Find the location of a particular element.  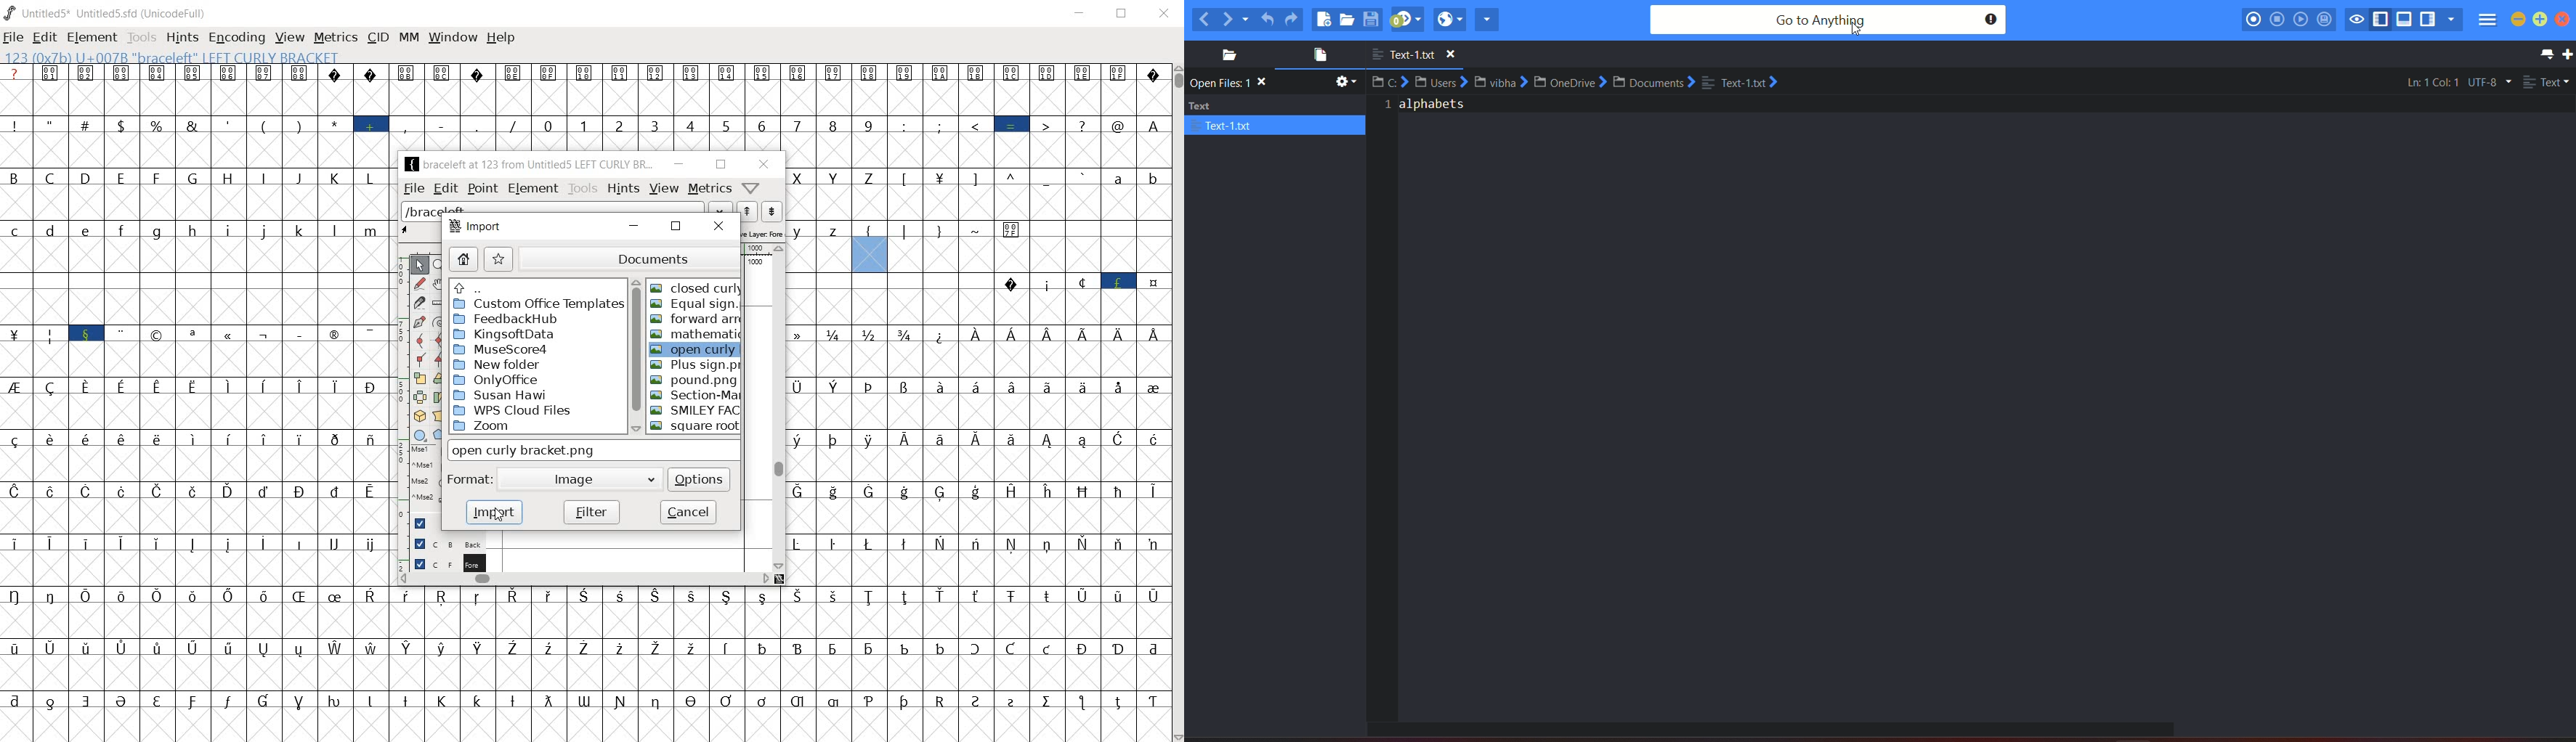

scrollbar is located at coordinates (1177, 402).